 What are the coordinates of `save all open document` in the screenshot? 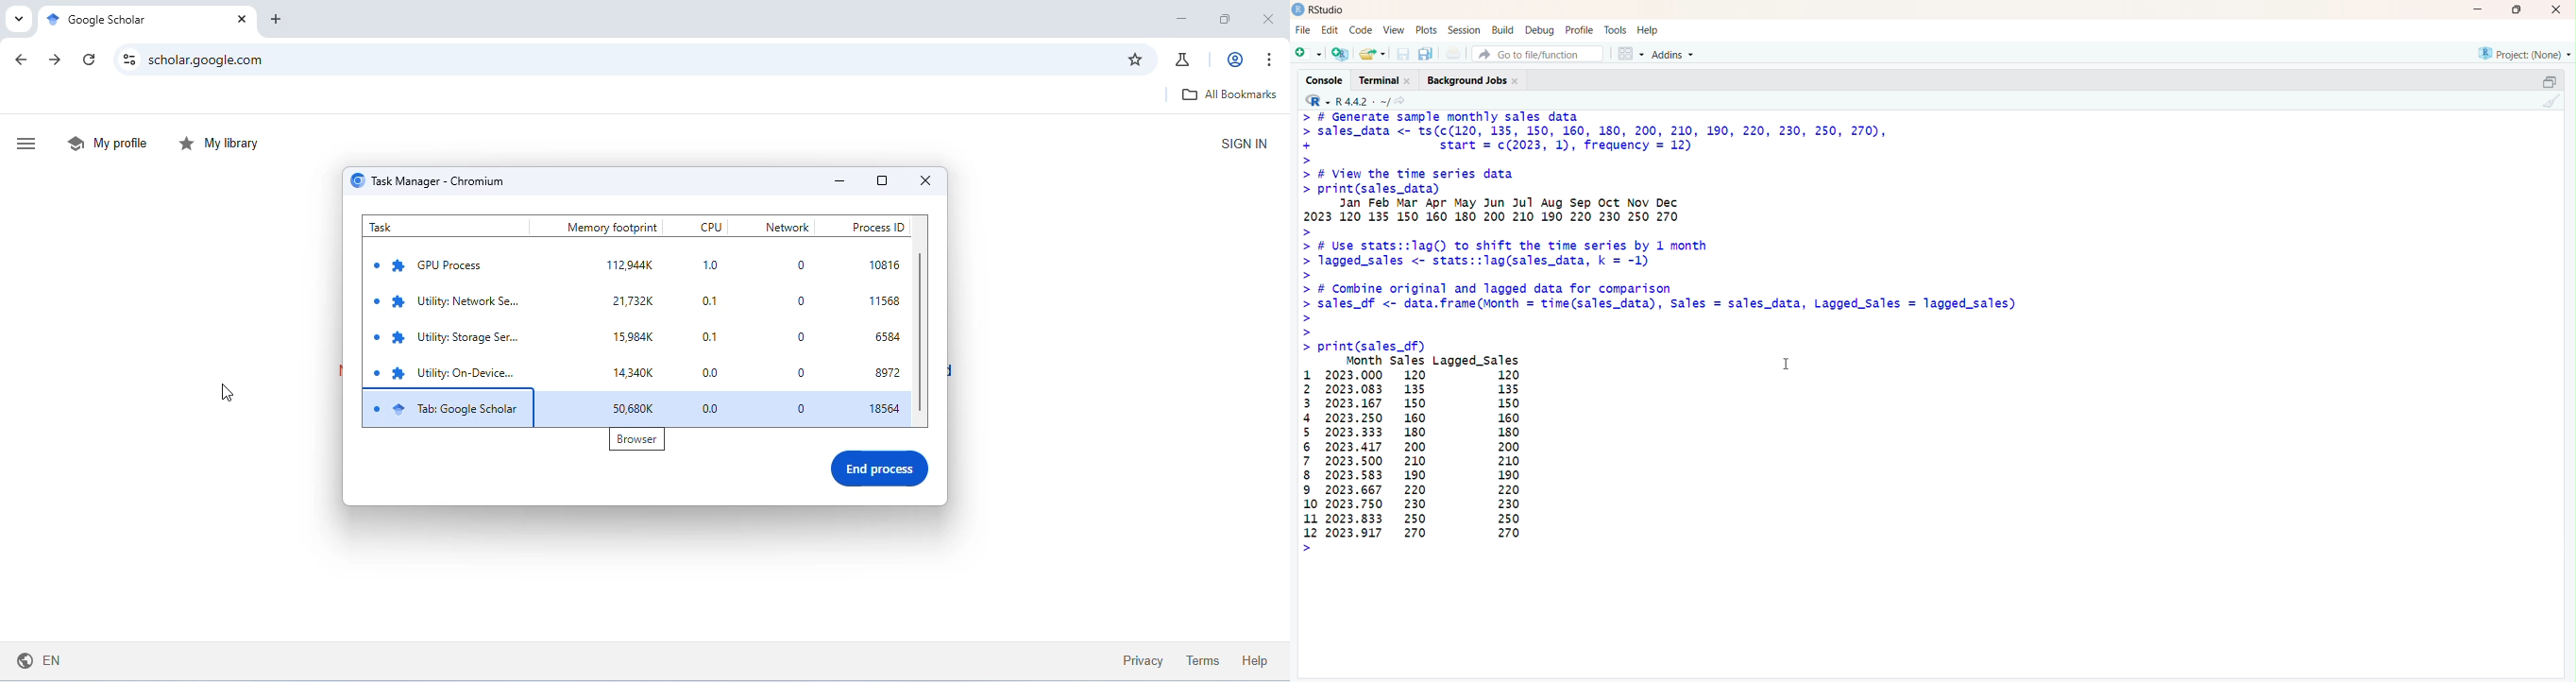 It's located at (1426, 54).